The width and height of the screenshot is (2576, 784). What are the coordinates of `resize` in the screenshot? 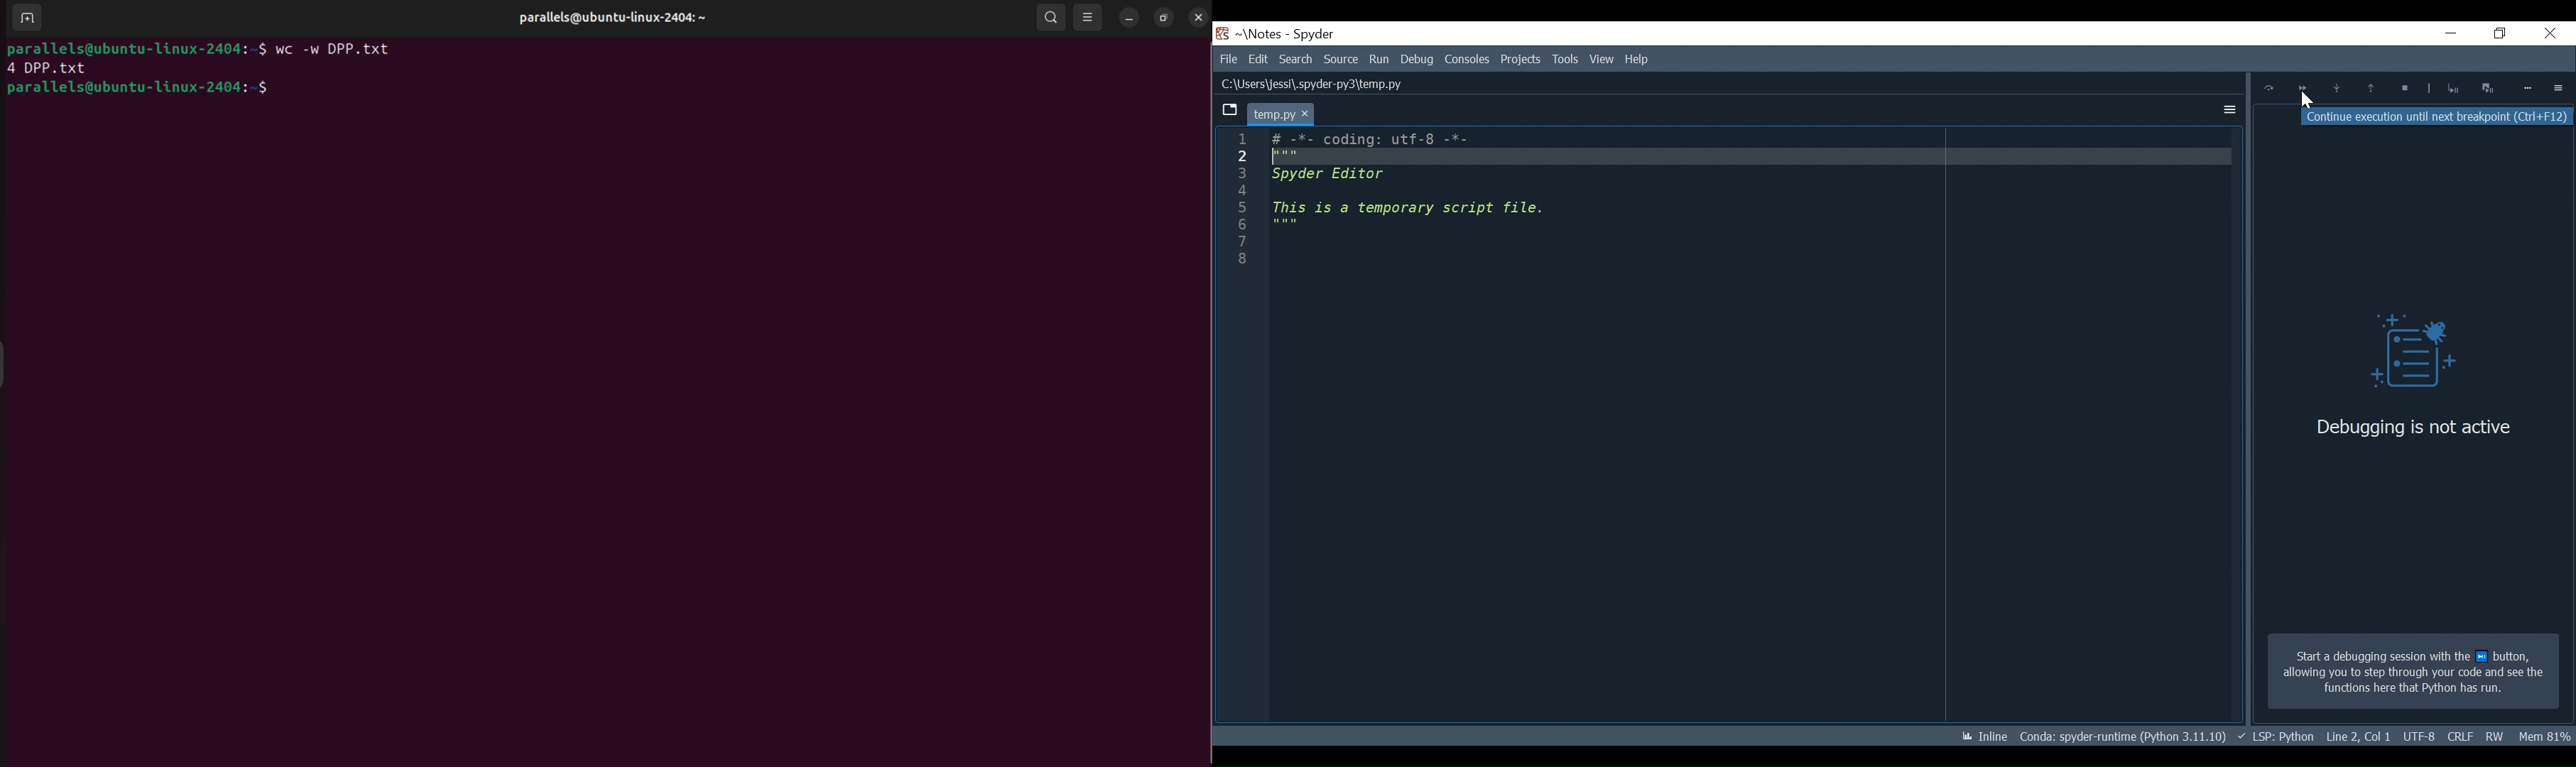 It's located at (1166, 16).